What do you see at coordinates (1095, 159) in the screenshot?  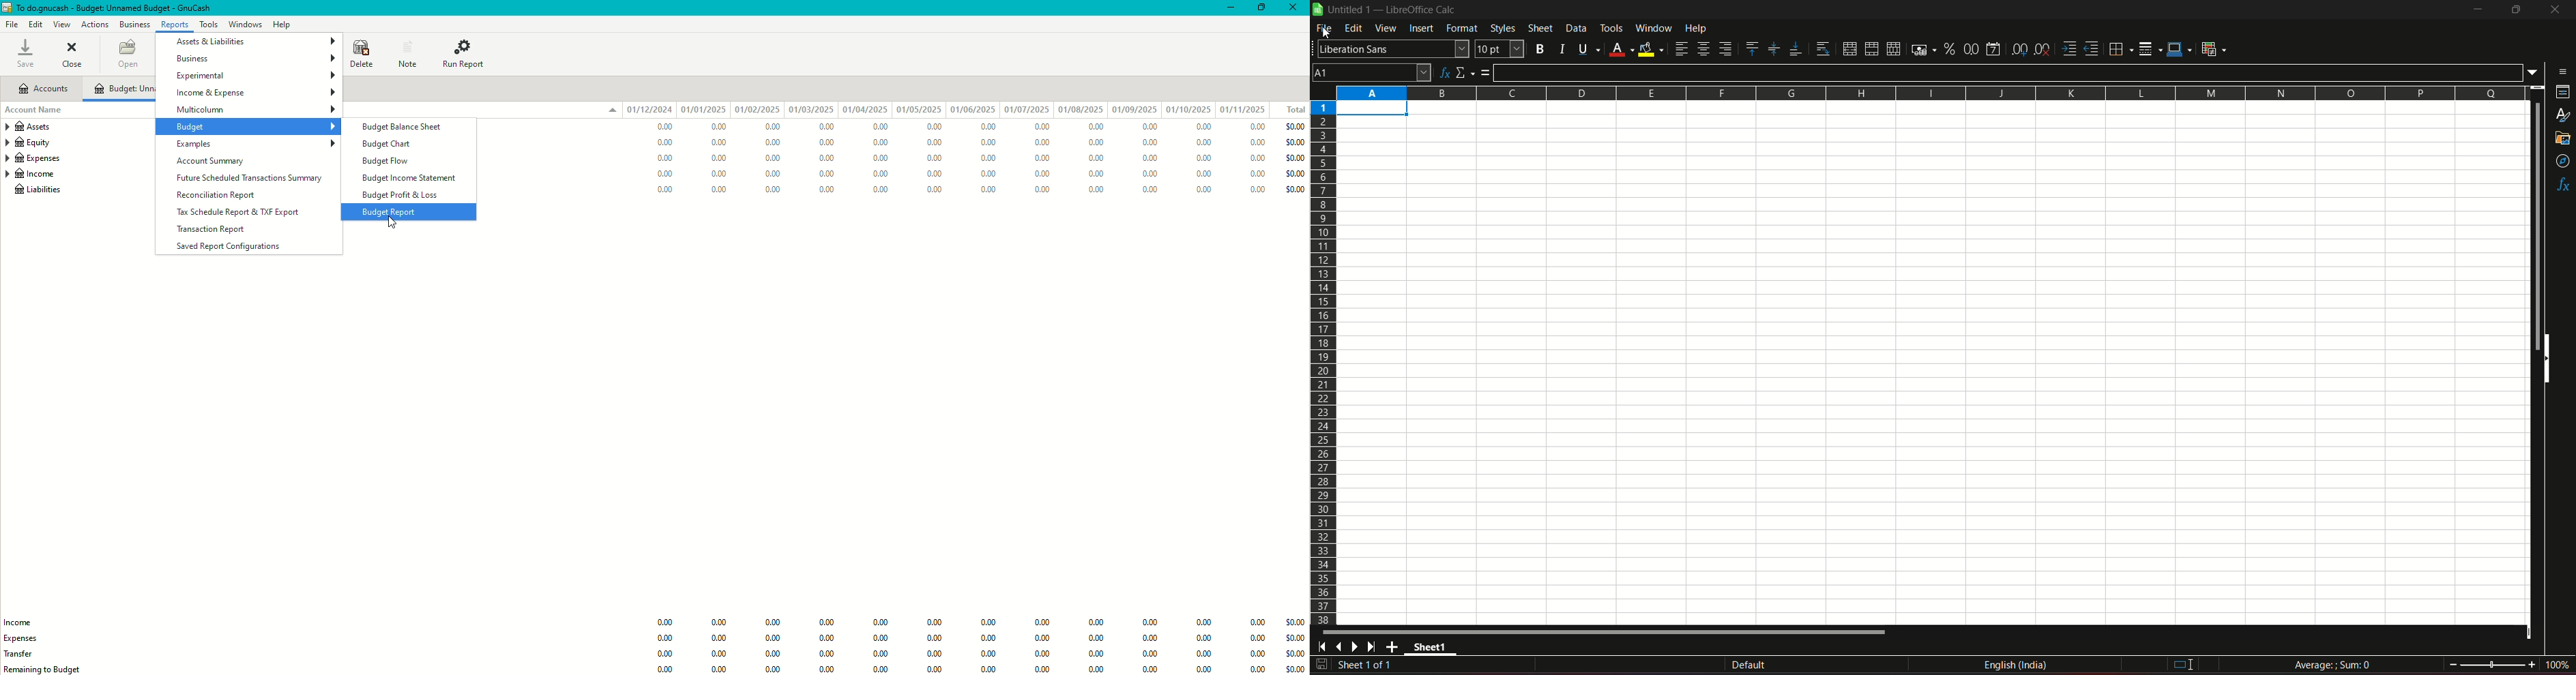 I see `0.00` at bounding box center [1095, 159].